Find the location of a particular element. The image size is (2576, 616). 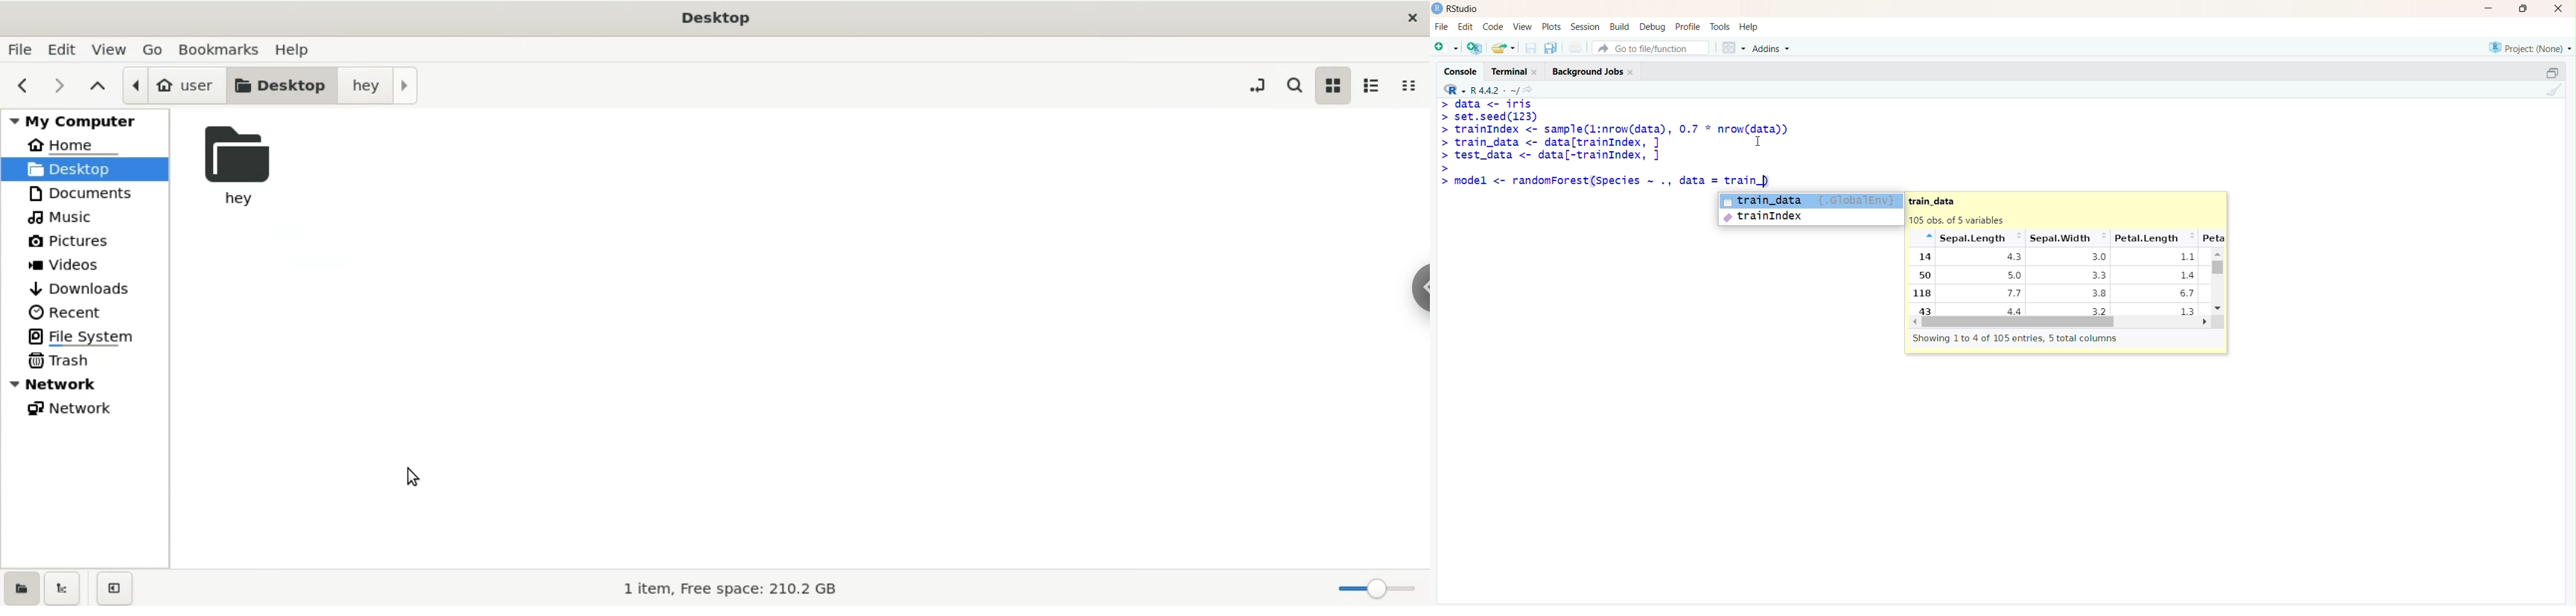

Close is located at coordinates (2559, 10).